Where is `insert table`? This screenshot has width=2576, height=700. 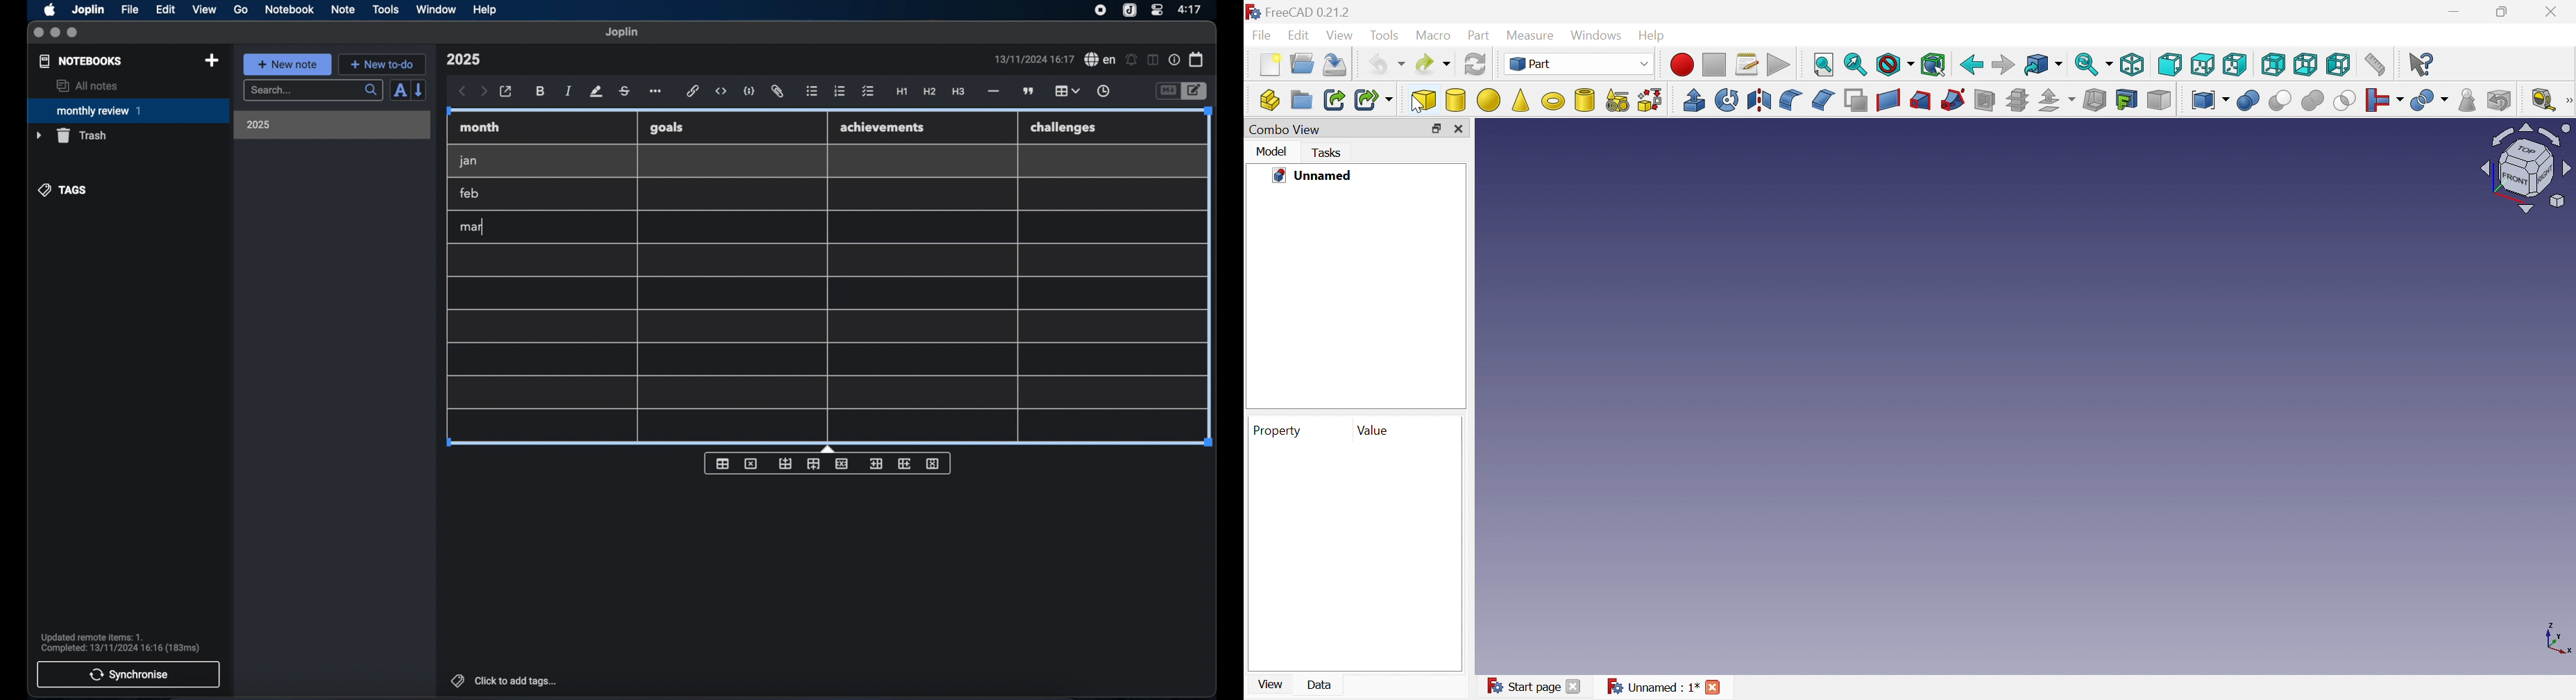 insert table is located at coordinates (722, 463).